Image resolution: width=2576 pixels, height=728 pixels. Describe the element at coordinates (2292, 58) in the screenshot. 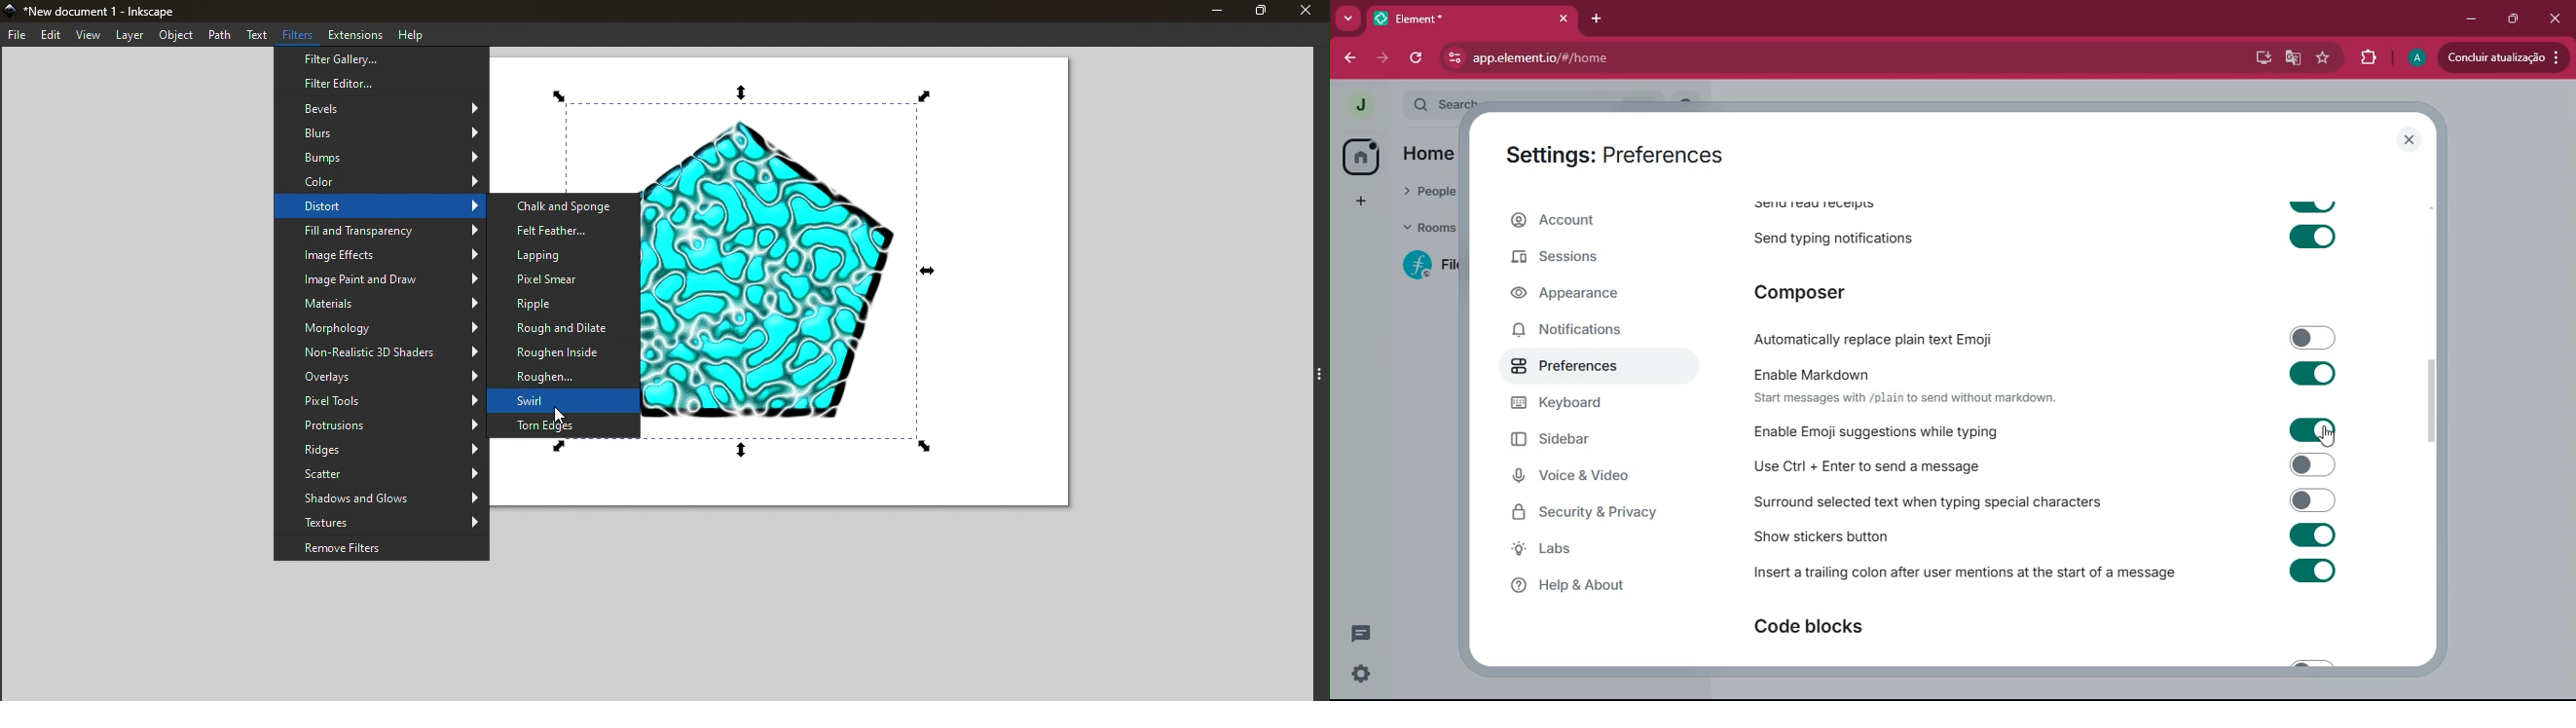

I see `google translate` at that location.